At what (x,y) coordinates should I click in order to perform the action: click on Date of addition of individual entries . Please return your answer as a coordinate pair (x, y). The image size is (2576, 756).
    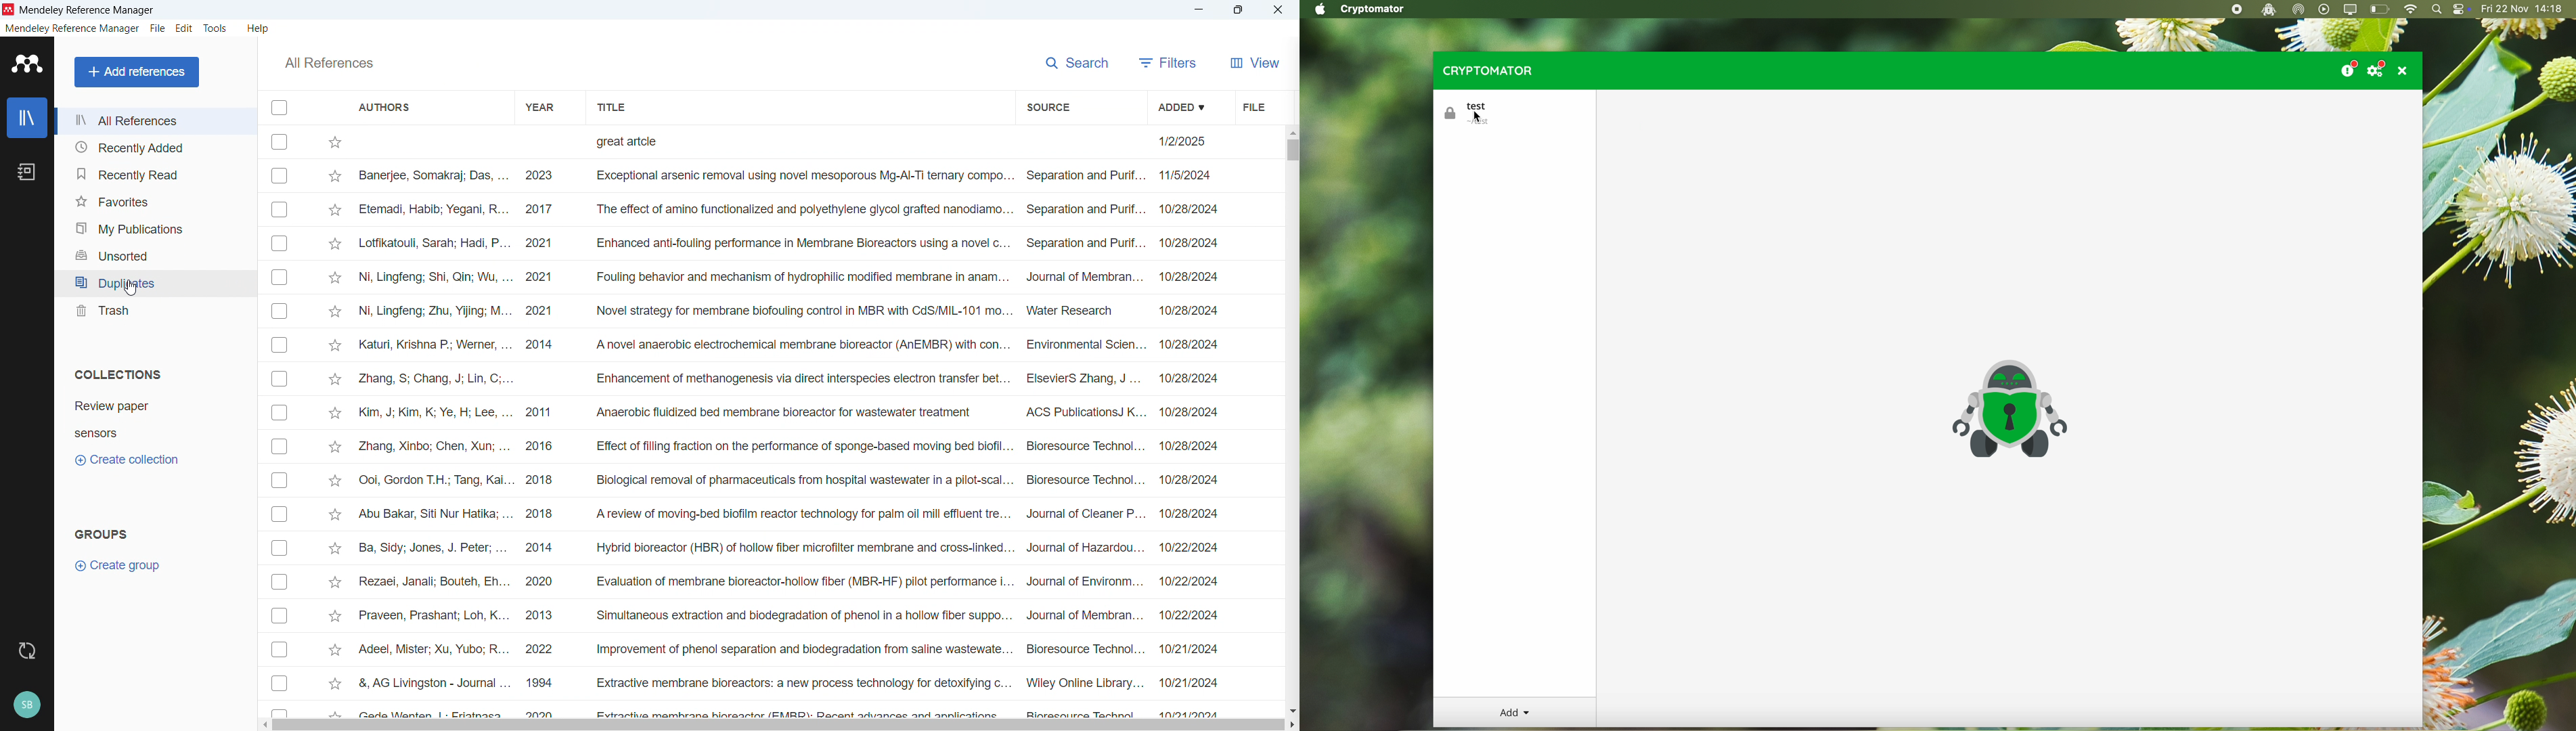
    Looking at the image, I should click on (1189, 424).